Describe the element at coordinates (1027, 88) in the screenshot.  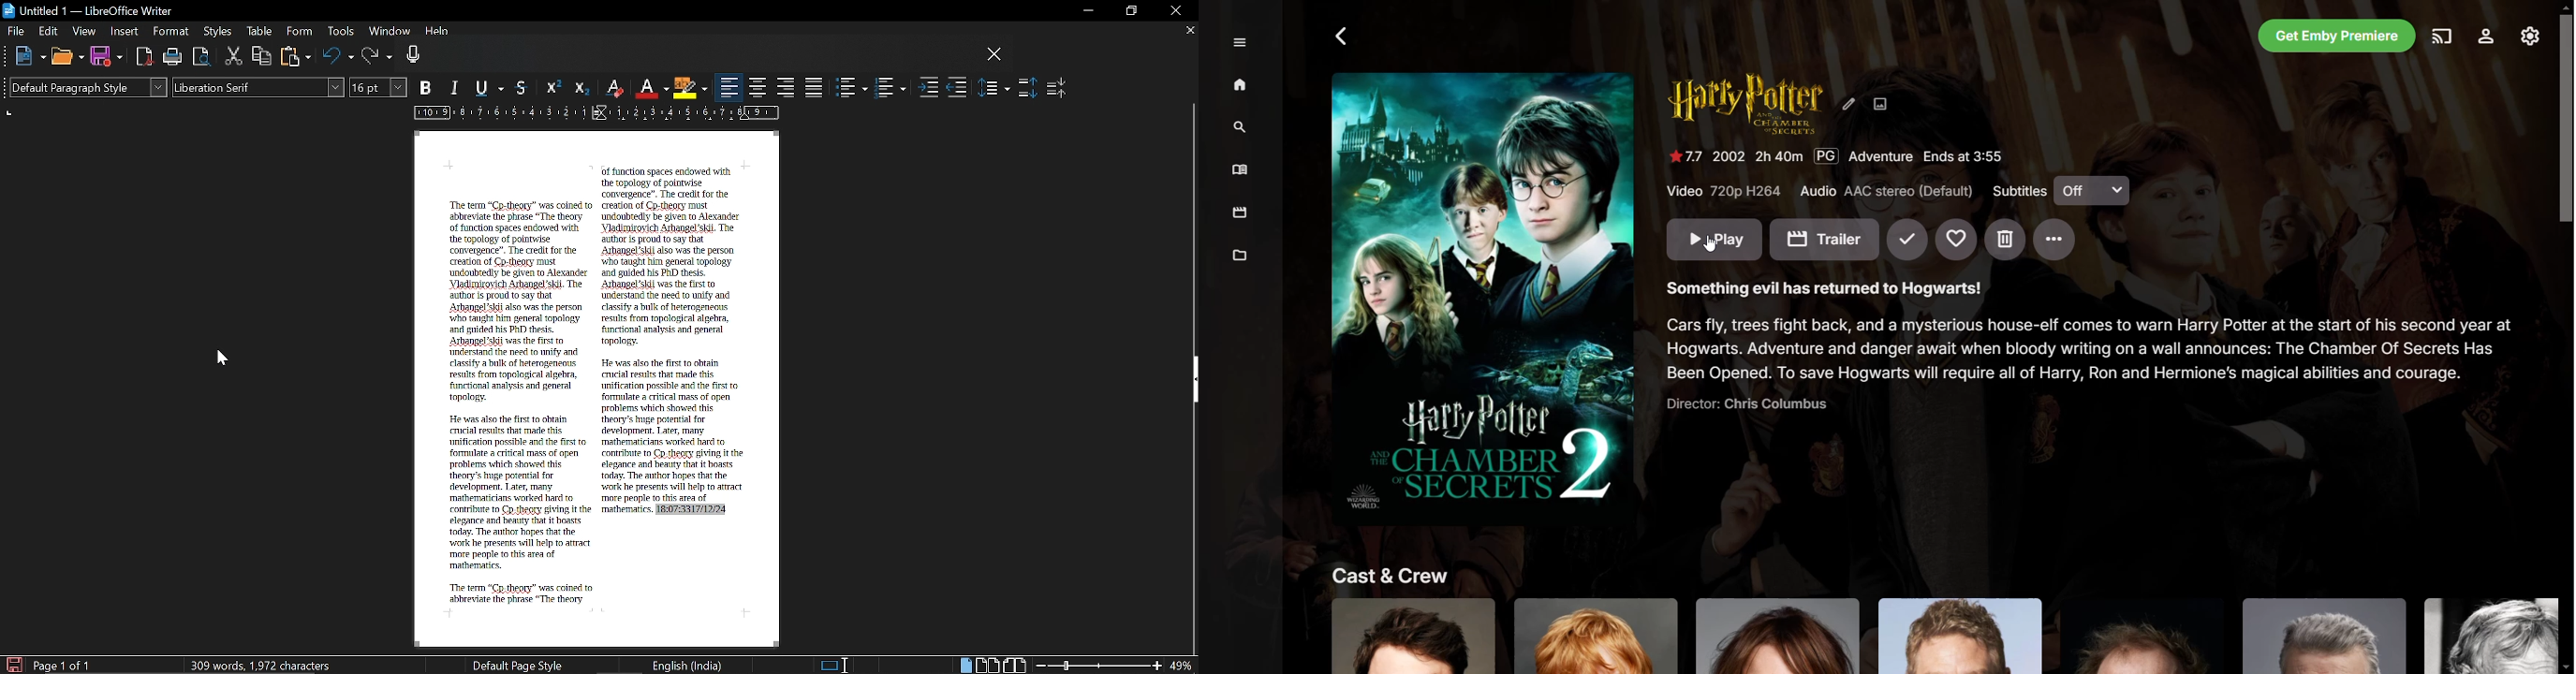
I see `Increase paragraph spacing` at that location.